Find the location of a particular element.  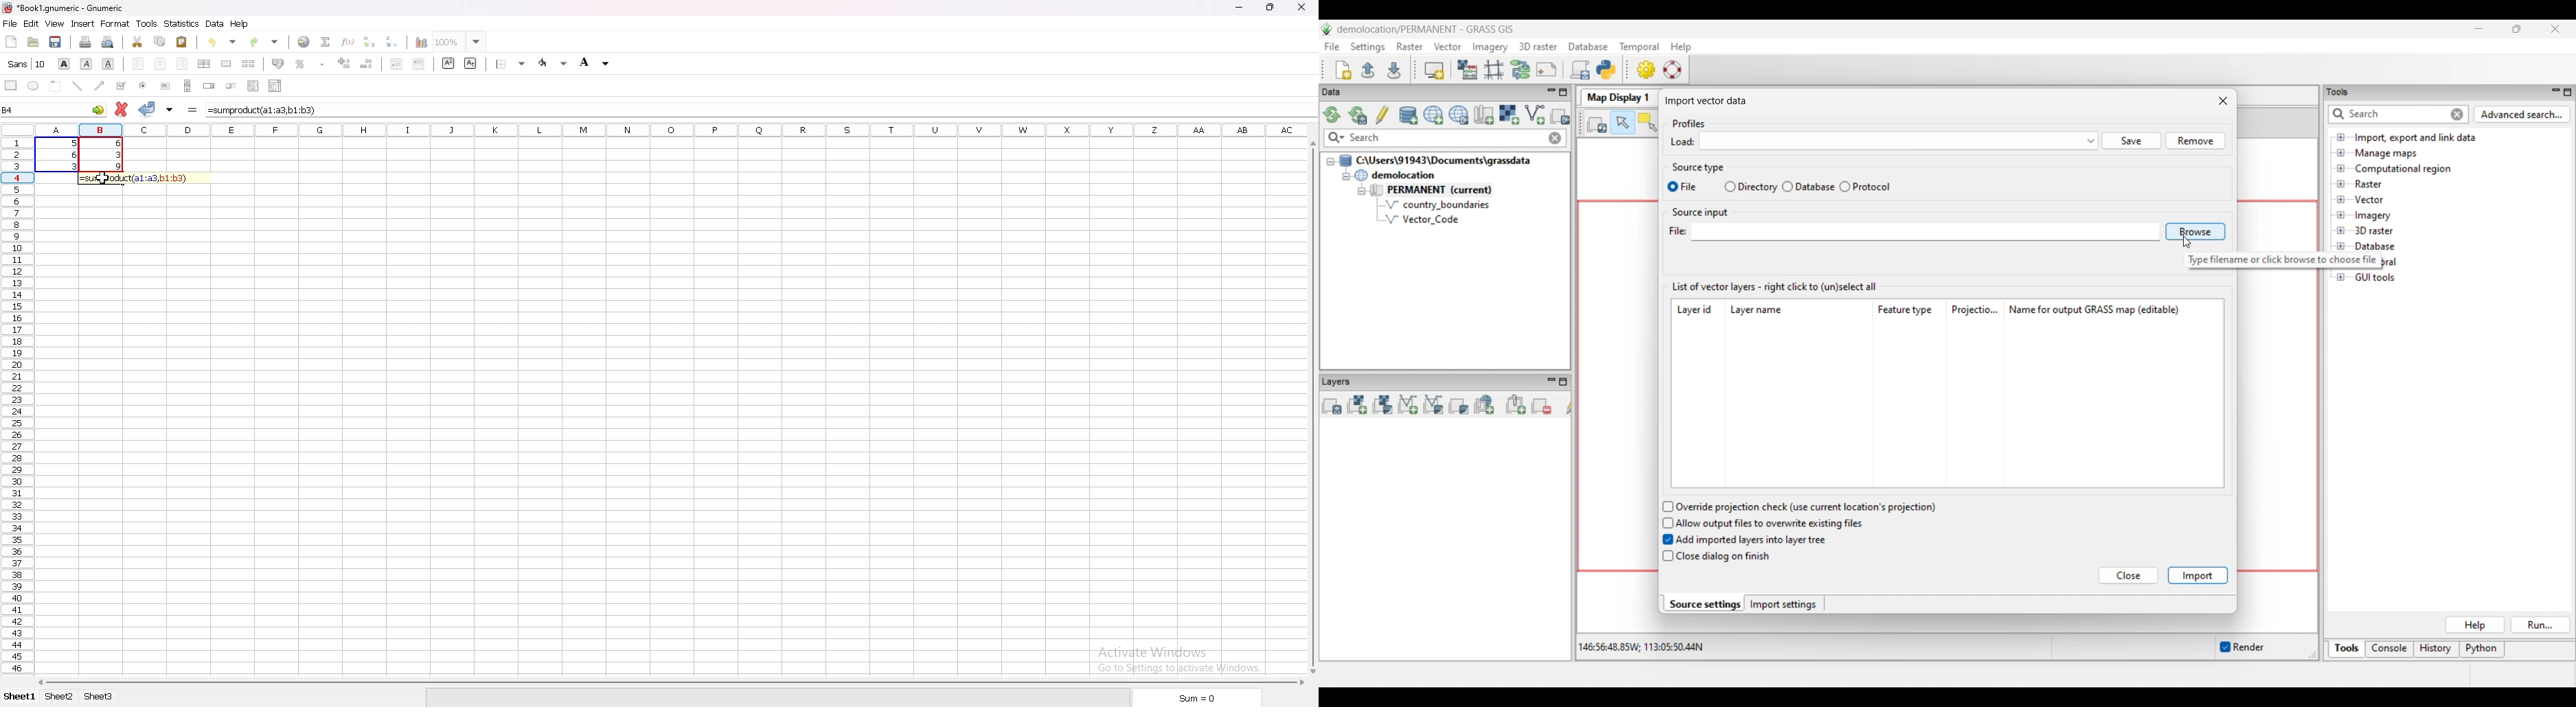

sort ascending is located at coordinates (369, 41).